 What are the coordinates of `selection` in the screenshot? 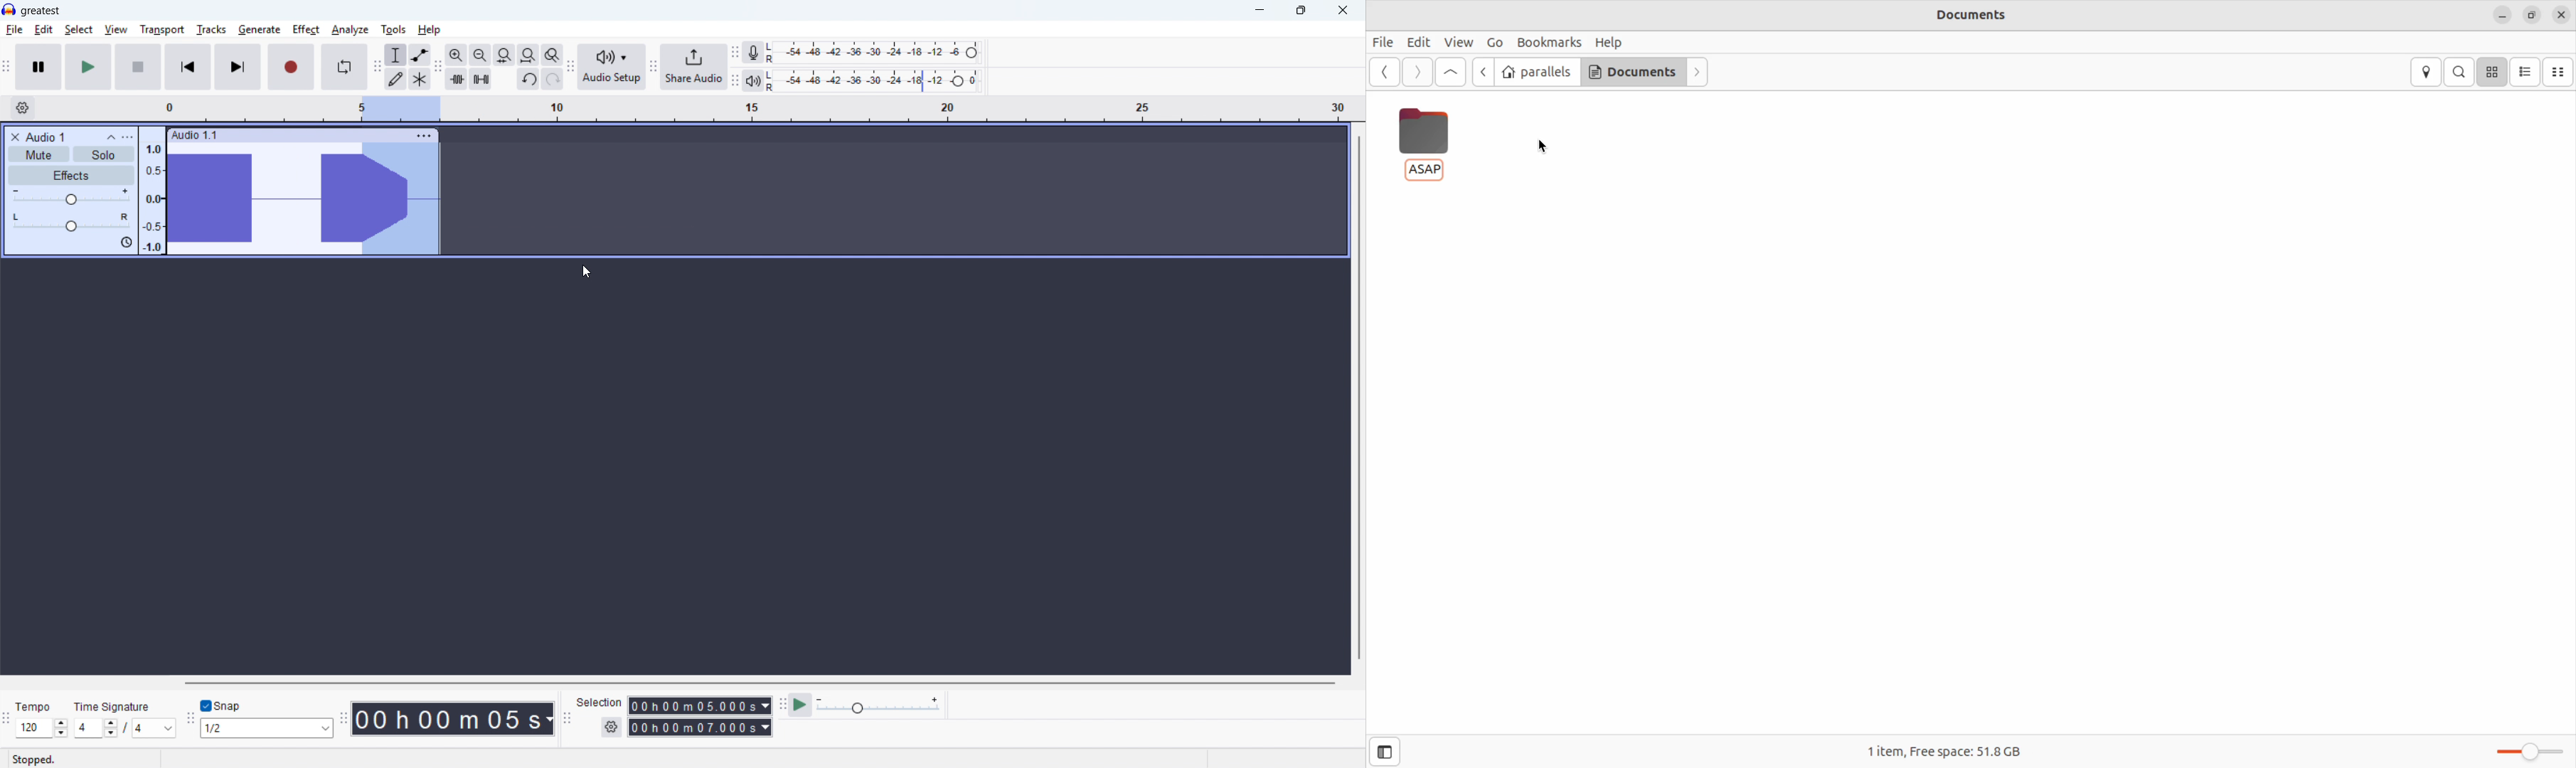 It's located at (600, 703).